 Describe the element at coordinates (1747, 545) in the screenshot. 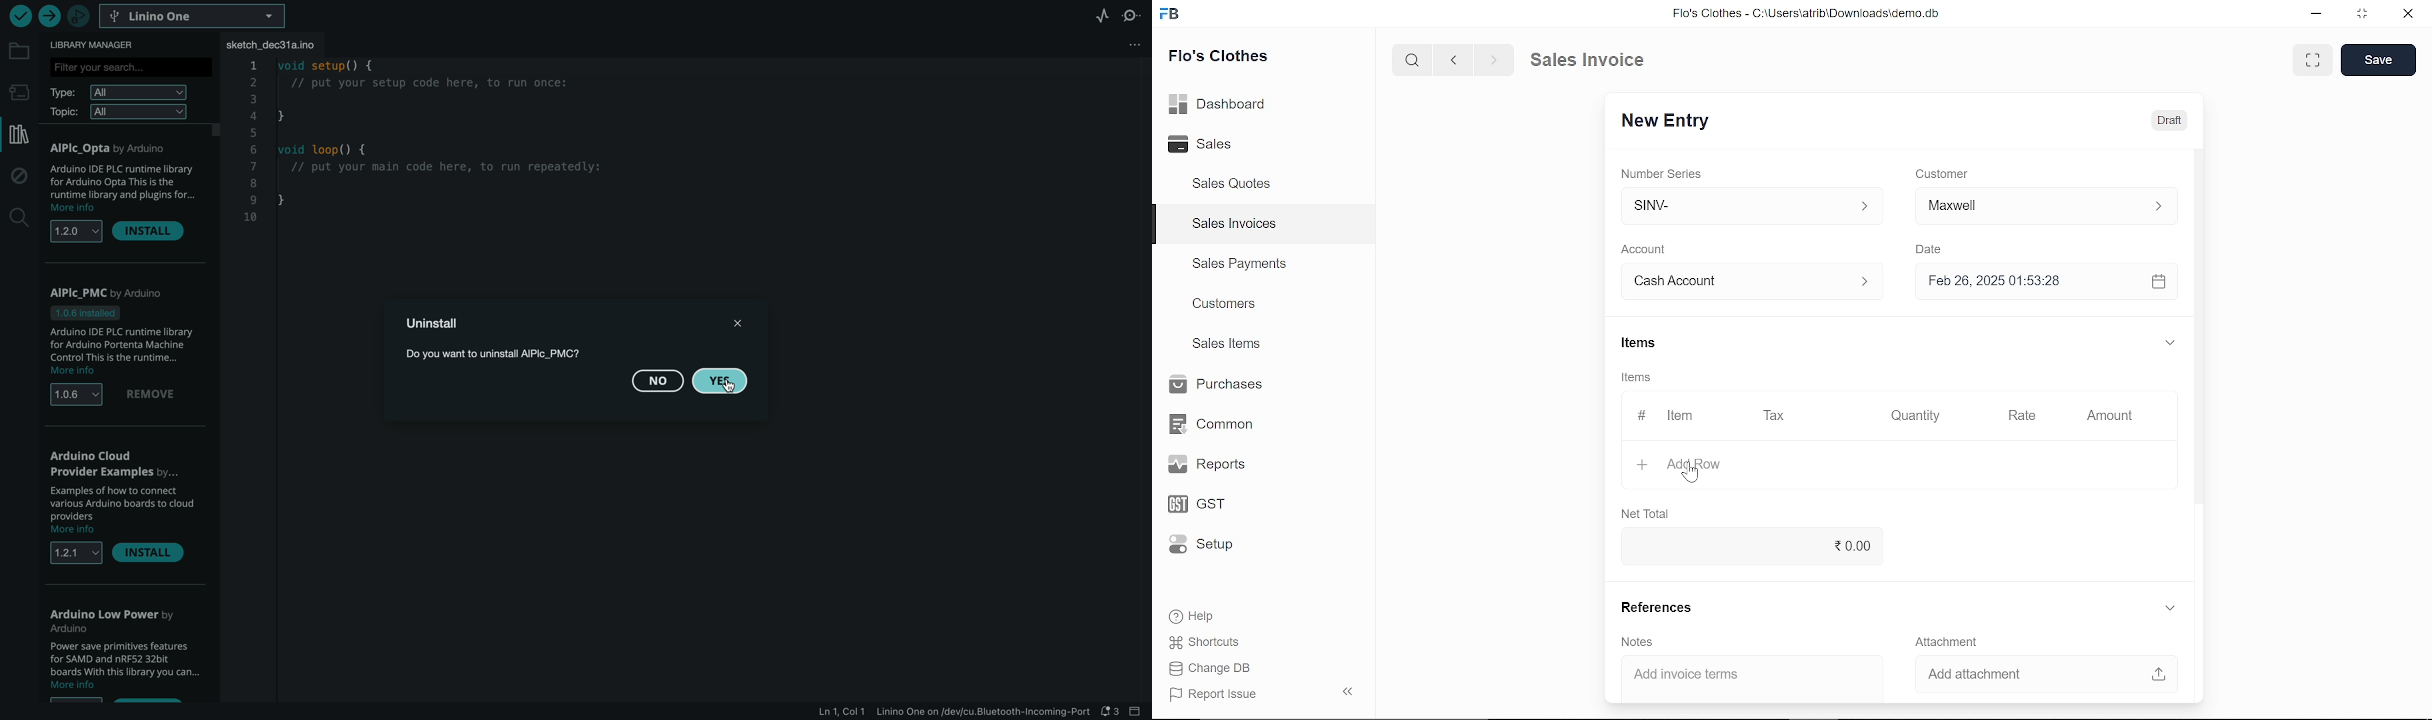

I see `0.00` at that location.